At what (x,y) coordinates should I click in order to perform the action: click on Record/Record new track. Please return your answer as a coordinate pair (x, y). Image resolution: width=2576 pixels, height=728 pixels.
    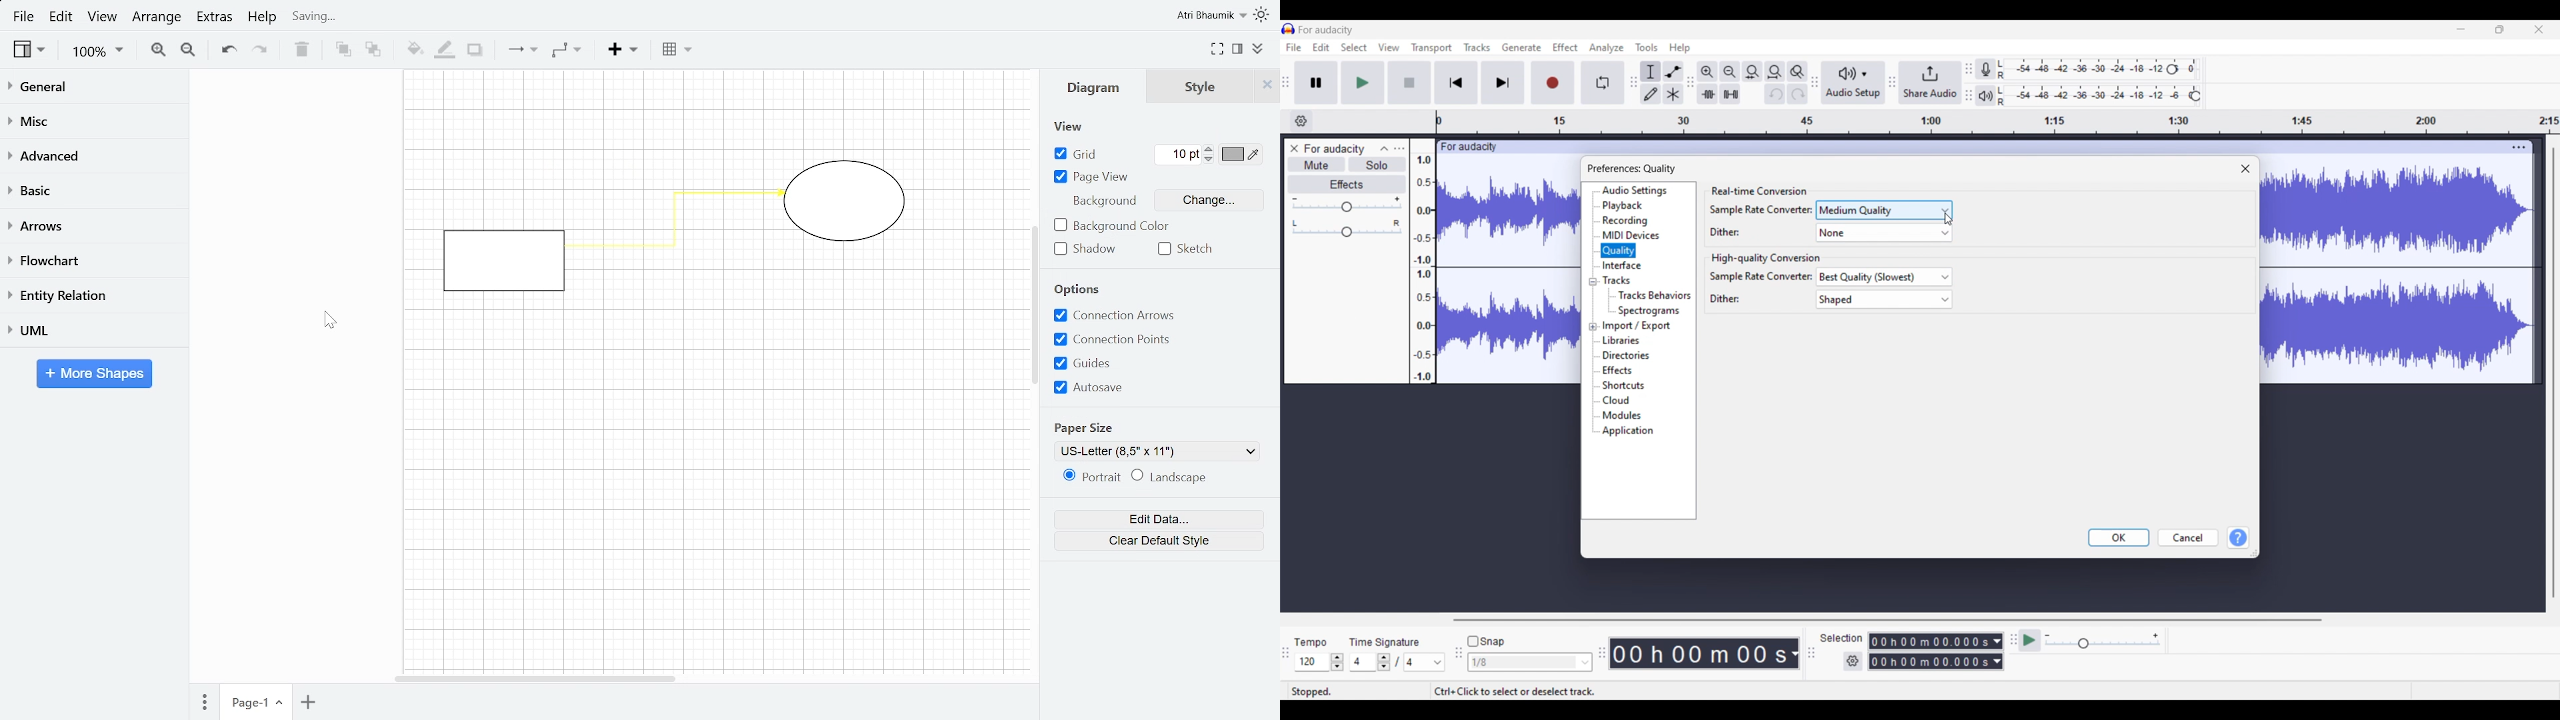
    Looking at the image, I should click on (1553, 83).